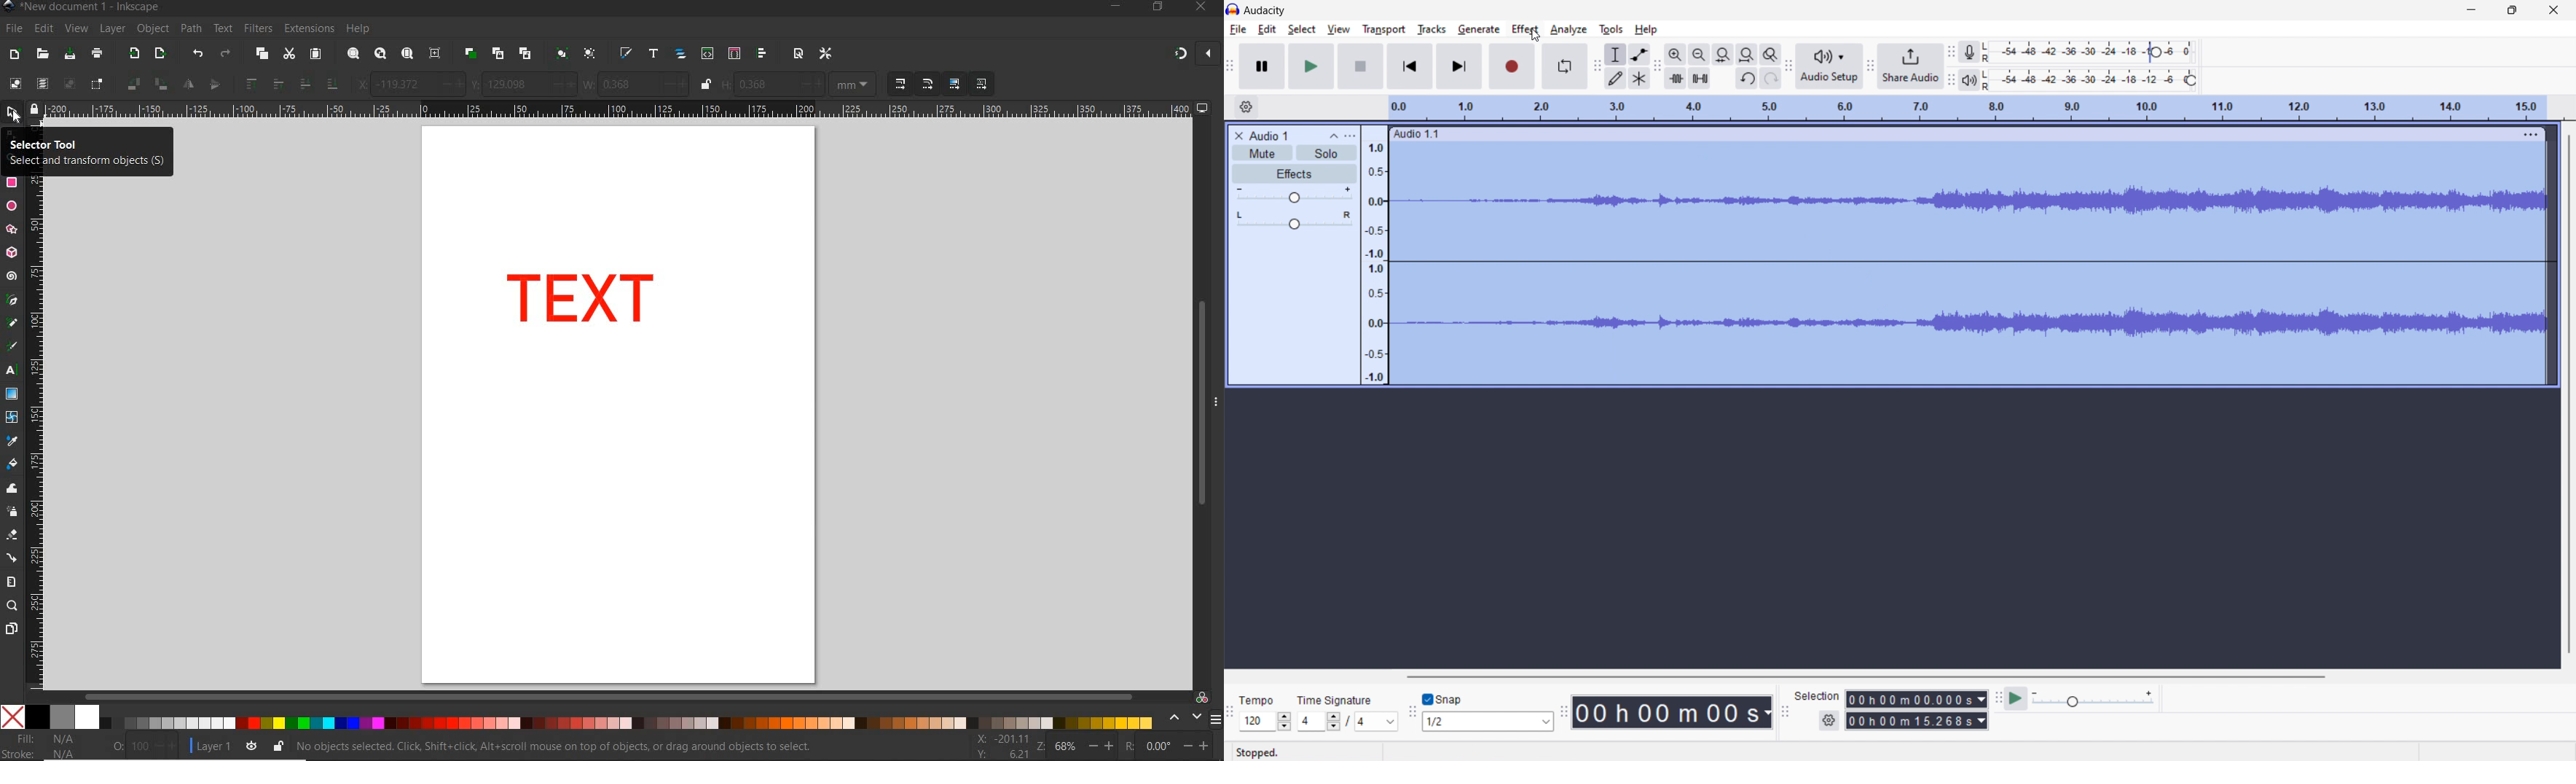 This screenshot has width=2576, height=784. What do you see at coordinates (42, 746) in the screenshot?
I see `FILE & STROKE` at bounding box center [42, 746].